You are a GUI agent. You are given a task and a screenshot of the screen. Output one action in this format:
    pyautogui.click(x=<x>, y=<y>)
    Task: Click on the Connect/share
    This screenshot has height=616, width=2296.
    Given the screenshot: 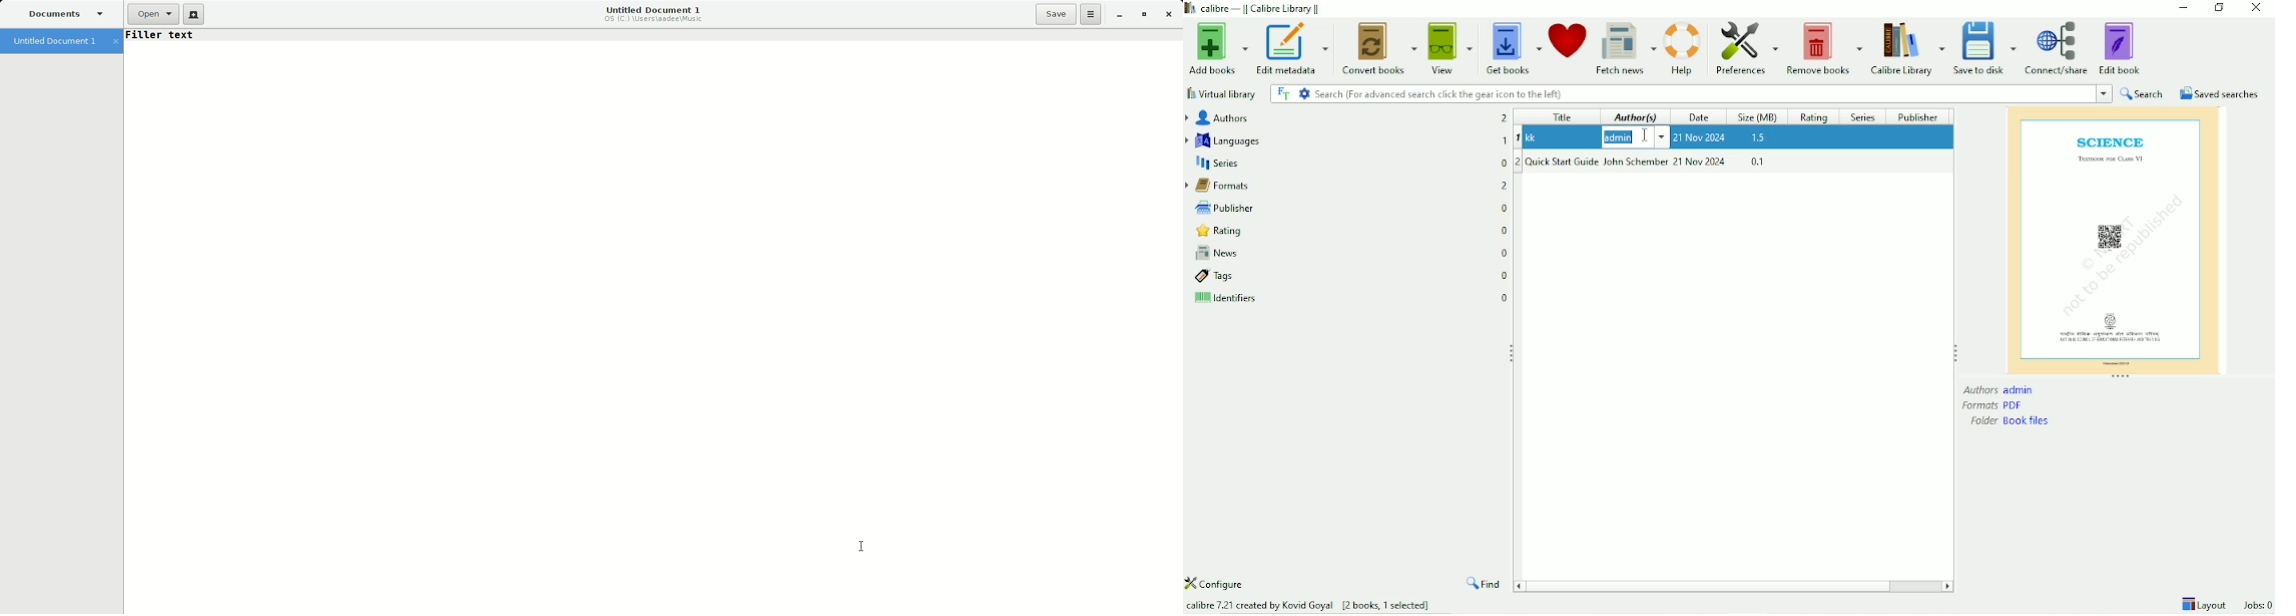 What is the action you would take?
    pyautogui.click(x=2056, y=49)
    